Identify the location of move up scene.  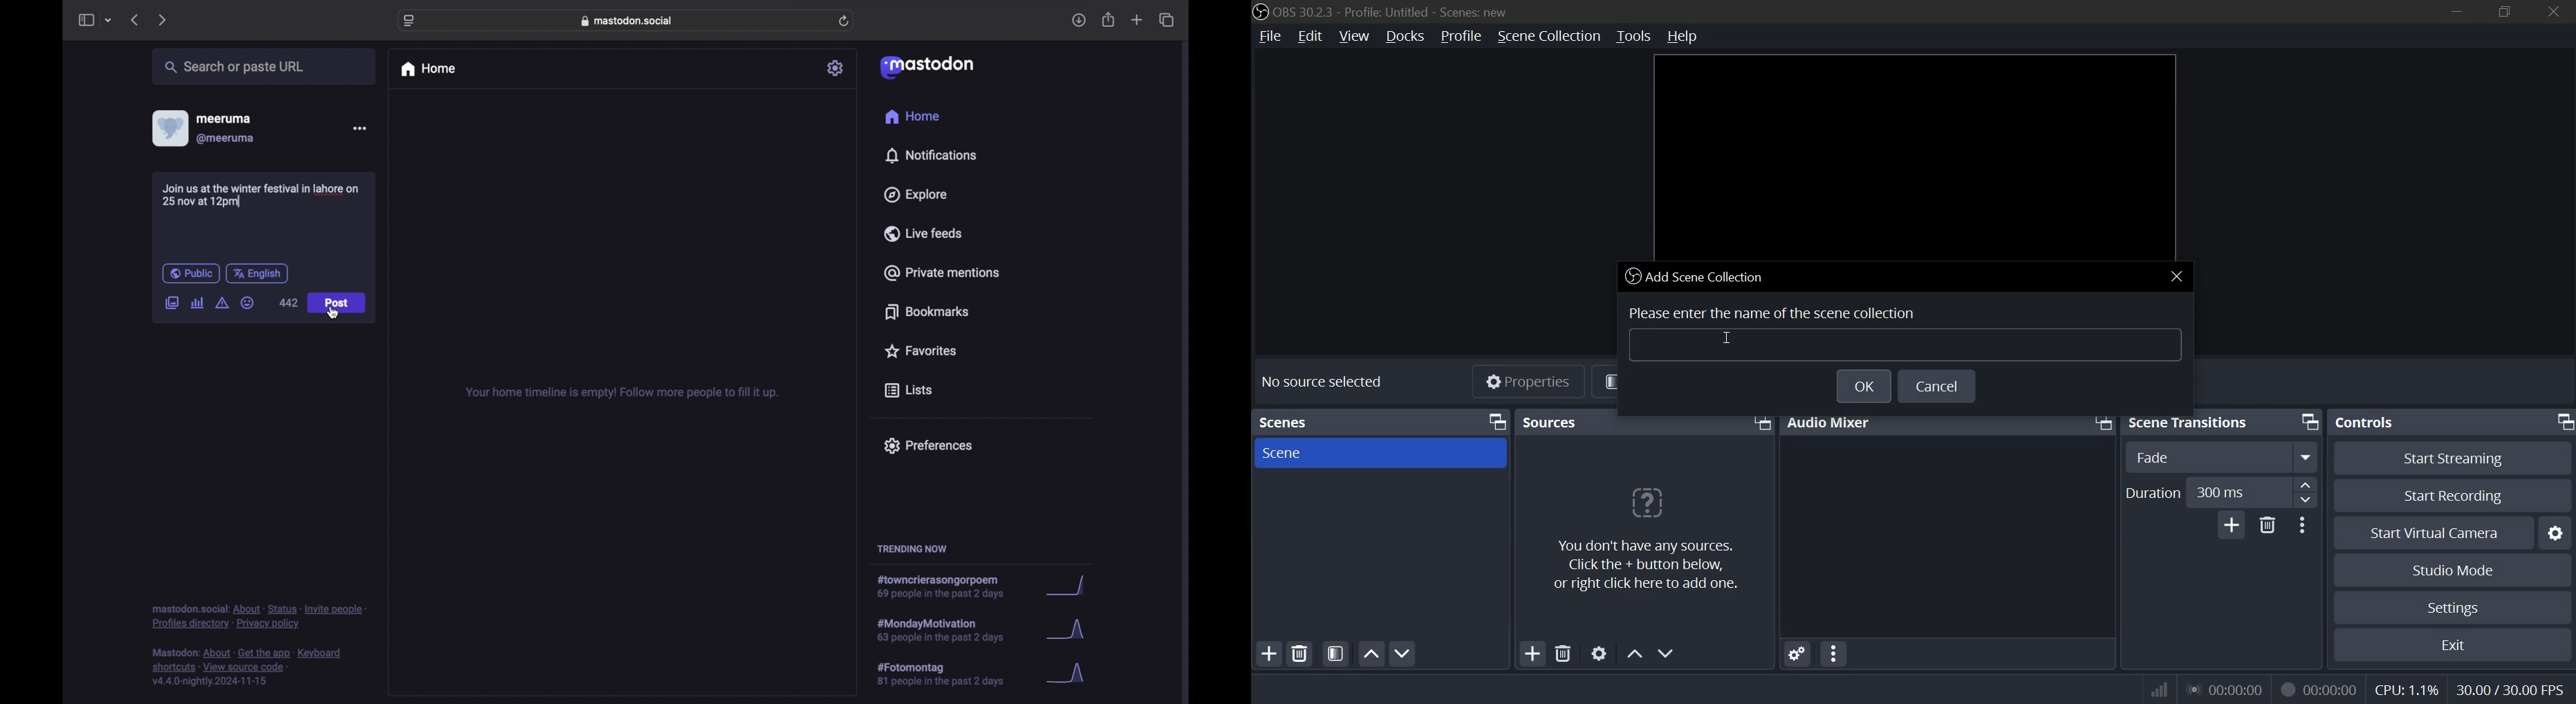
(1371, 653).